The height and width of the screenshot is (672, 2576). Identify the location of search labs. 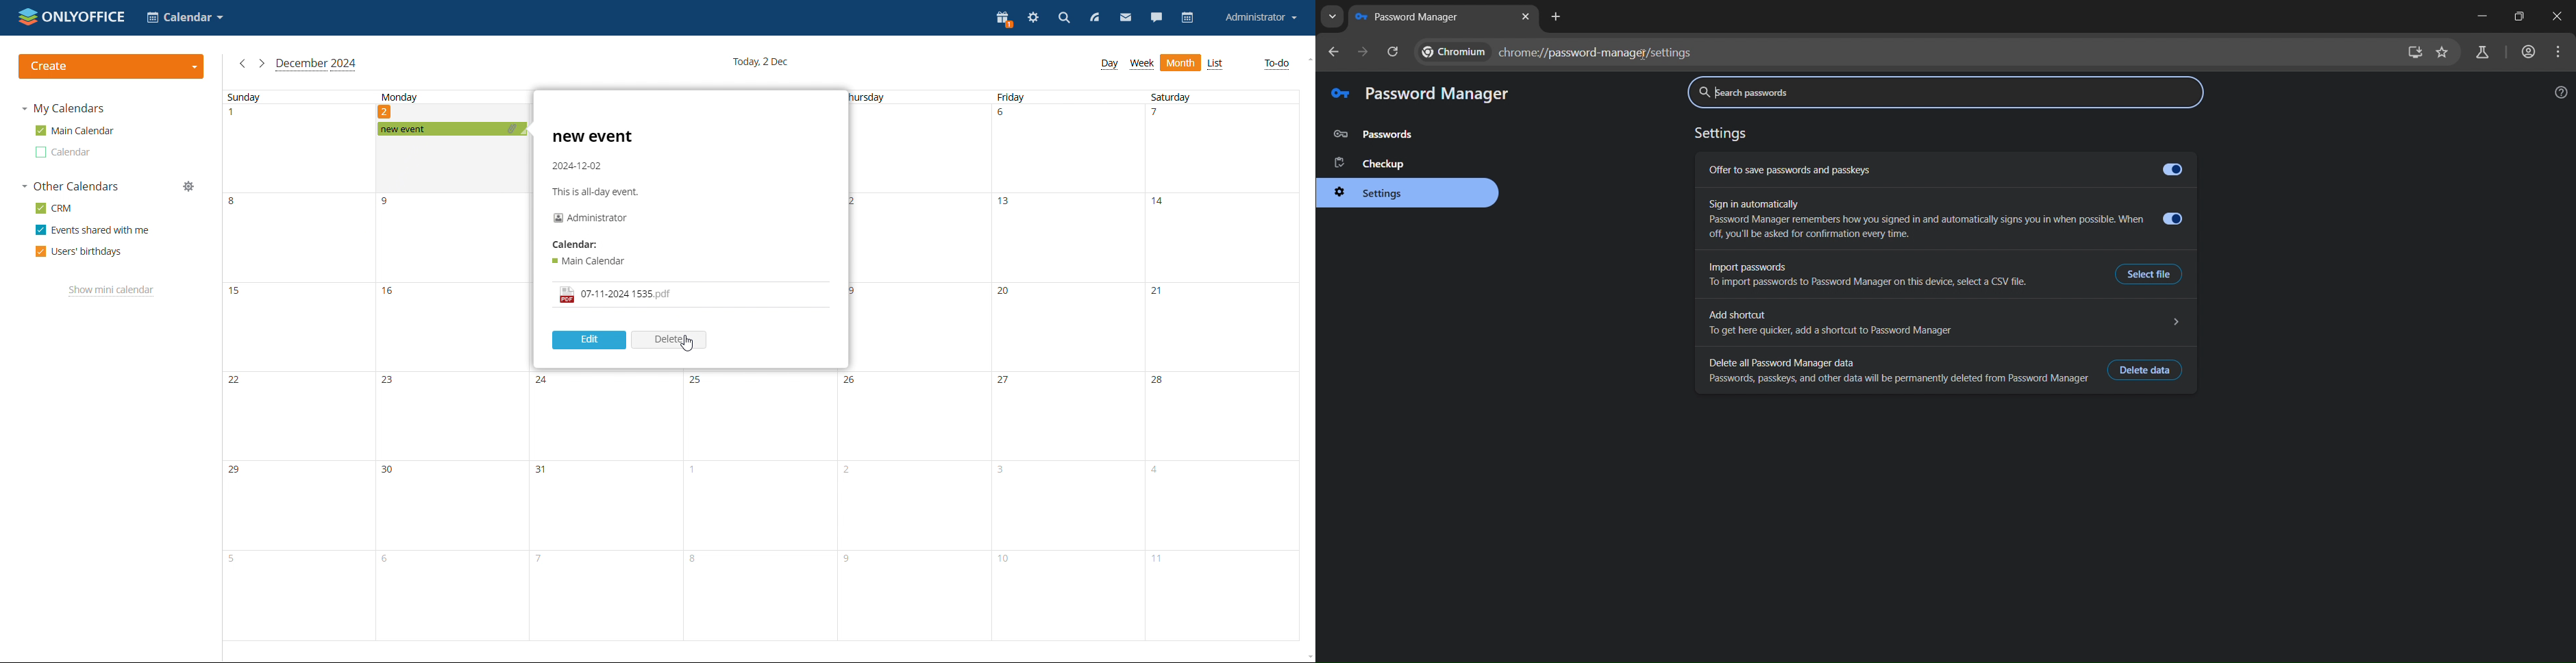
(2481, 52).